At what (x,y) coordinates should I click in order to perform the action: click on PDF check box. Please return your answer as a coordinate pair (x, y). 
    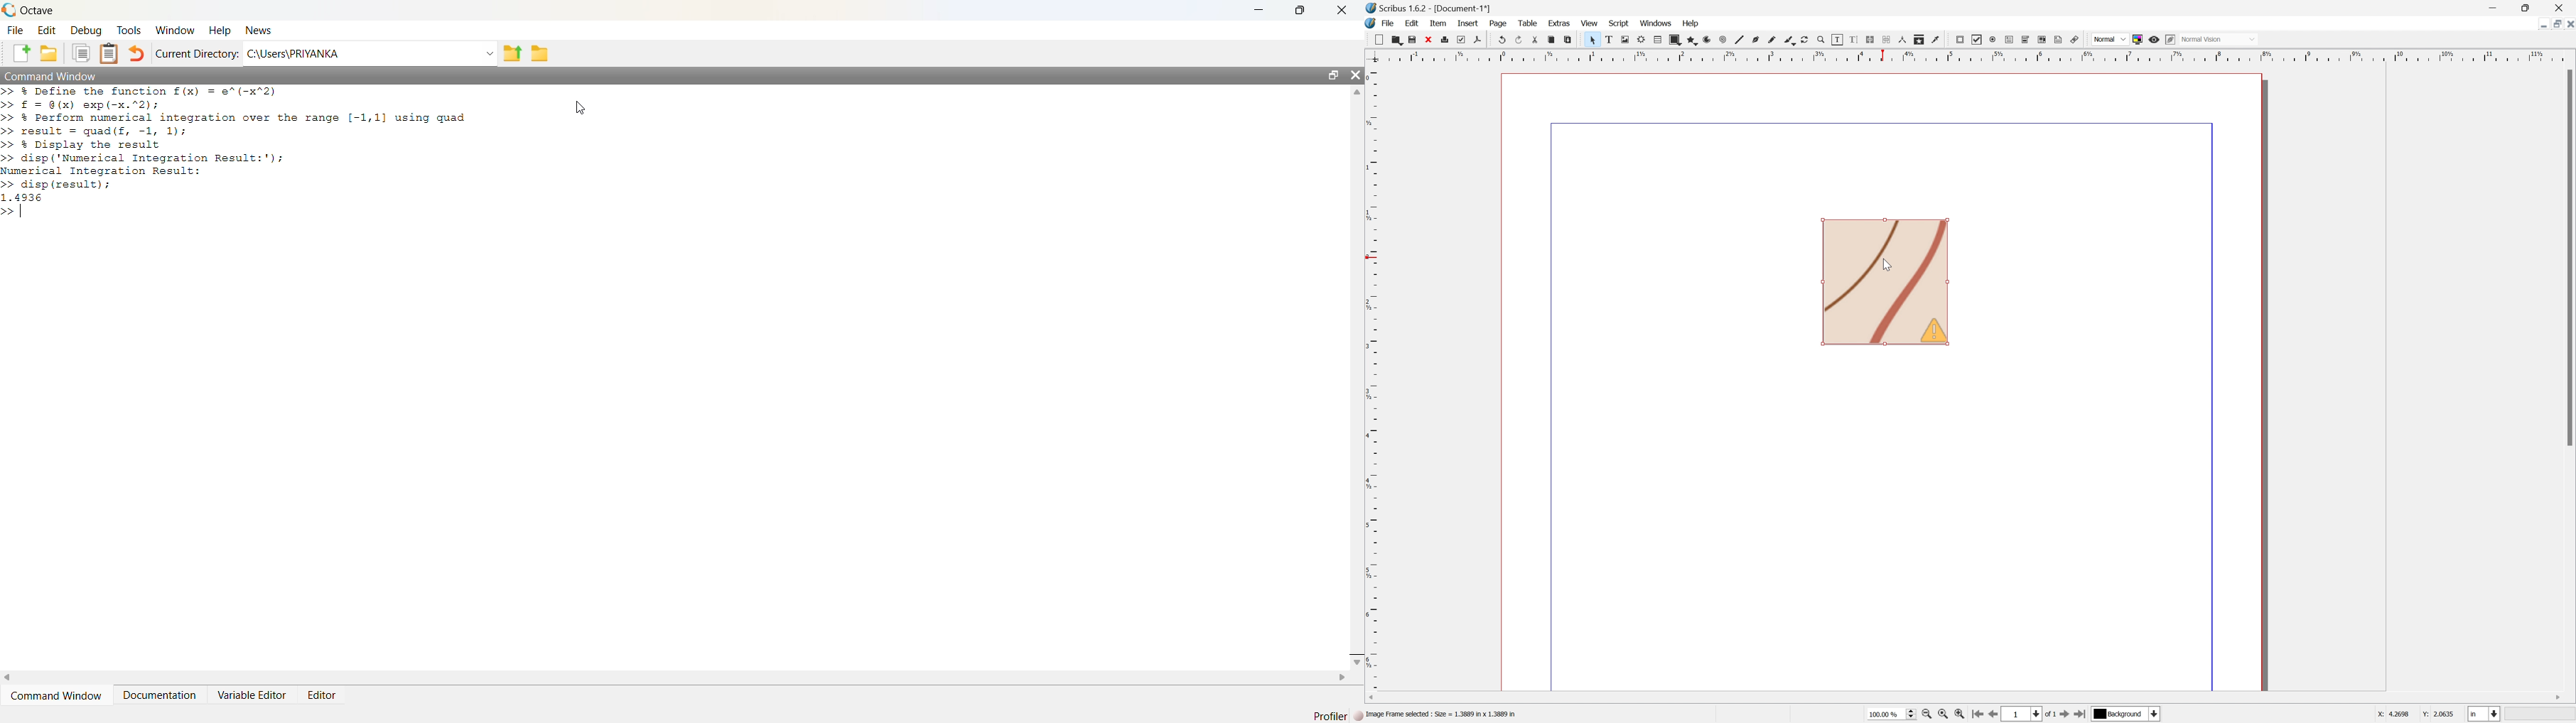
    Looking at the image, I should click on (1980, 40).